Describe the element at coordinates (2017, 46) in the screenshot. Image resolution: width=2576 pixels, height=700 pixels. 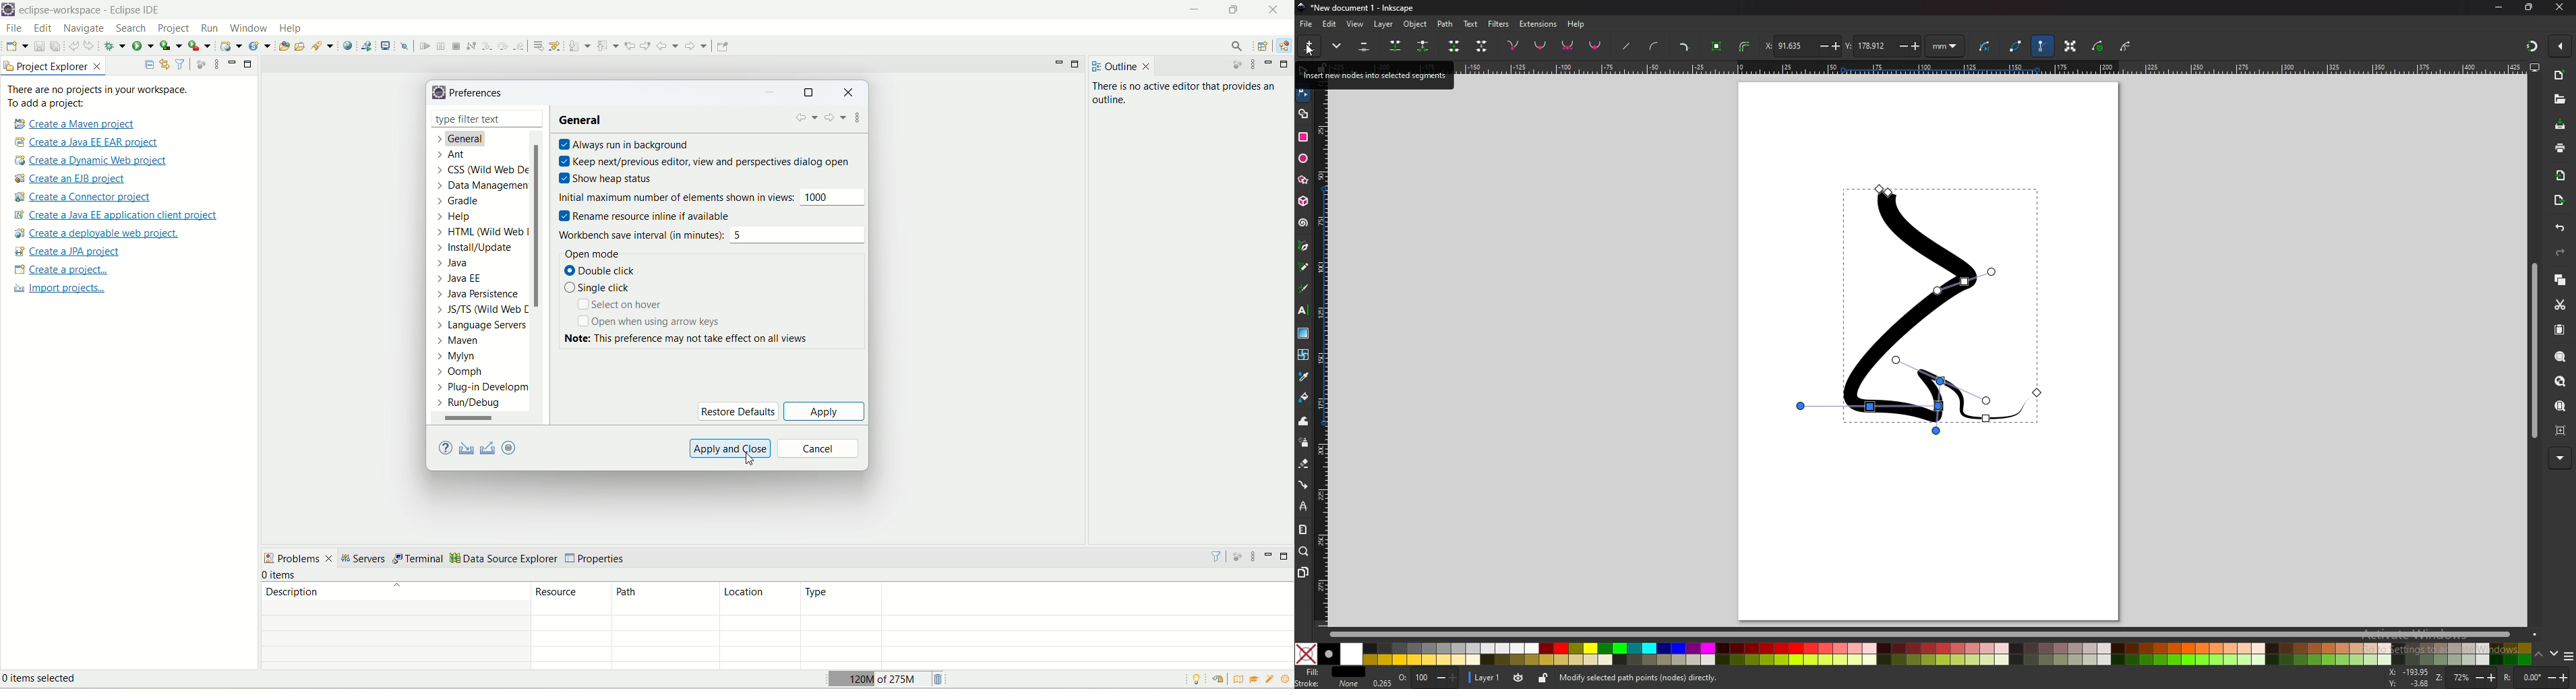
I see `path outline` at that location.